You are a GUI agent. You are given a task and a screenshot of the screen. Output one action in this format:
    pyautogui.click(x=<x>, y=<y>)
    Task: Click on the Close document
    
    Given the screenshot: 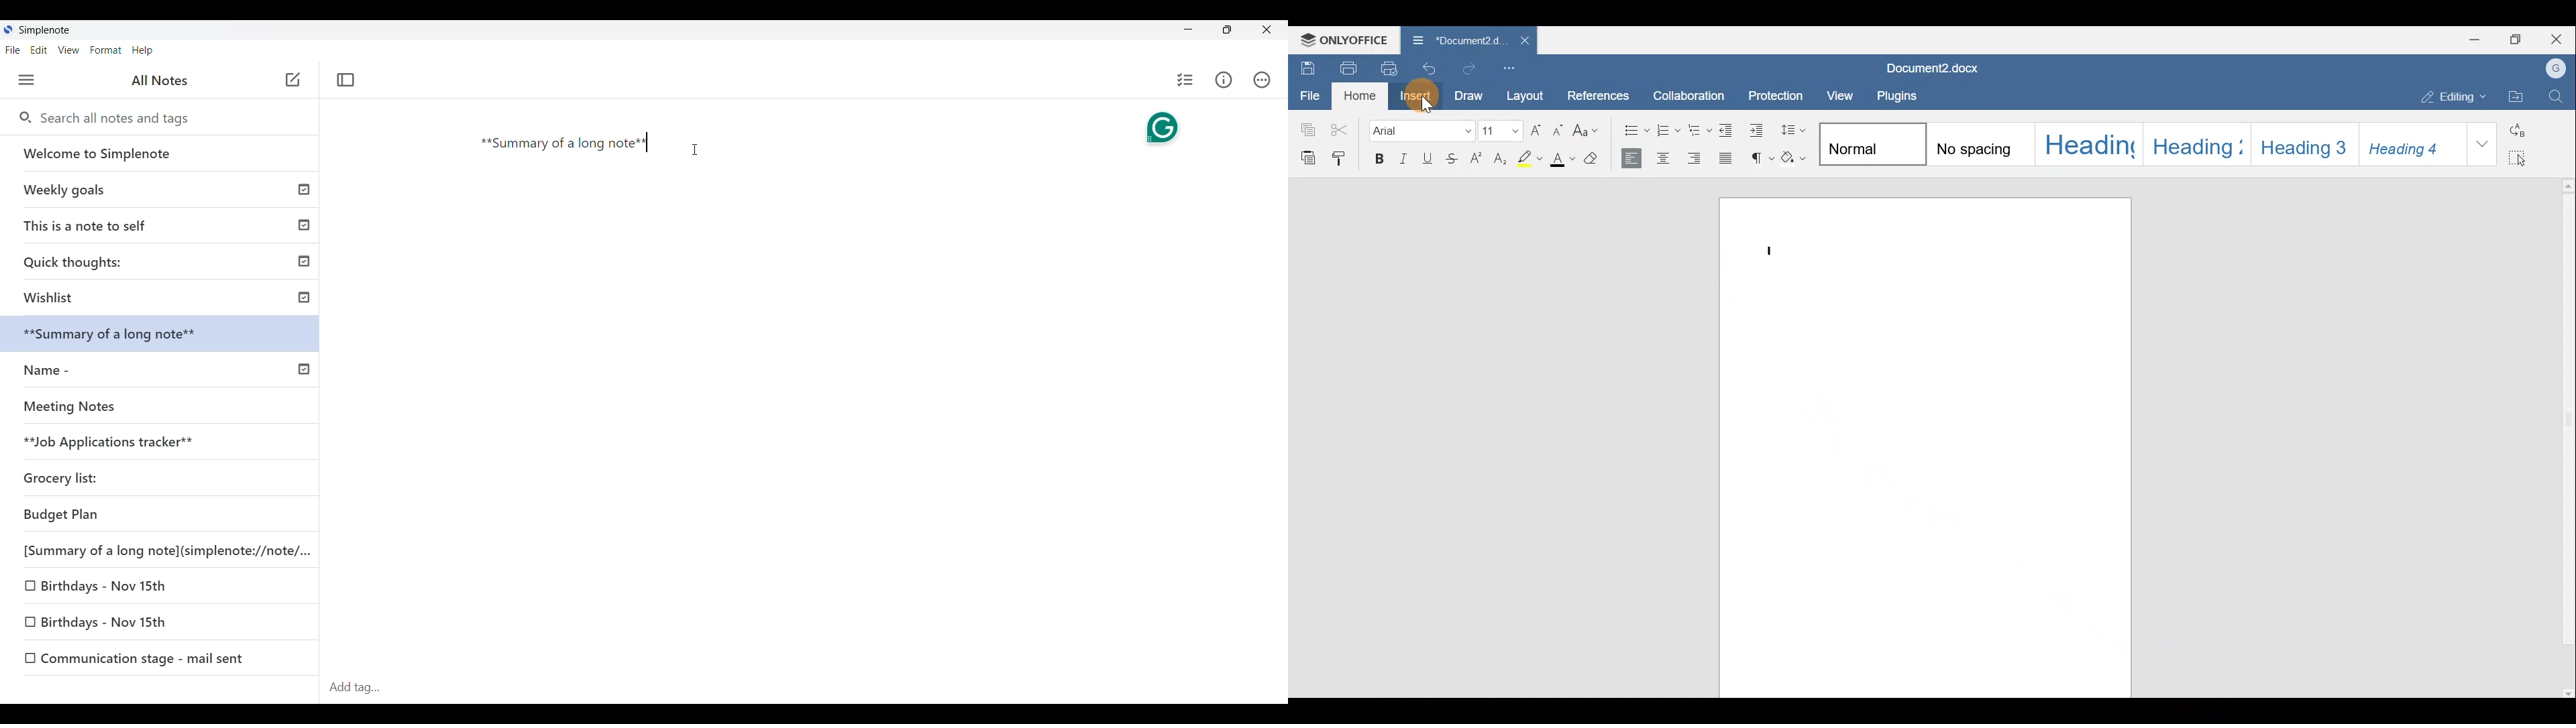 What is the action you would take?
    pyautogui.click(x=1522, y=42)
    